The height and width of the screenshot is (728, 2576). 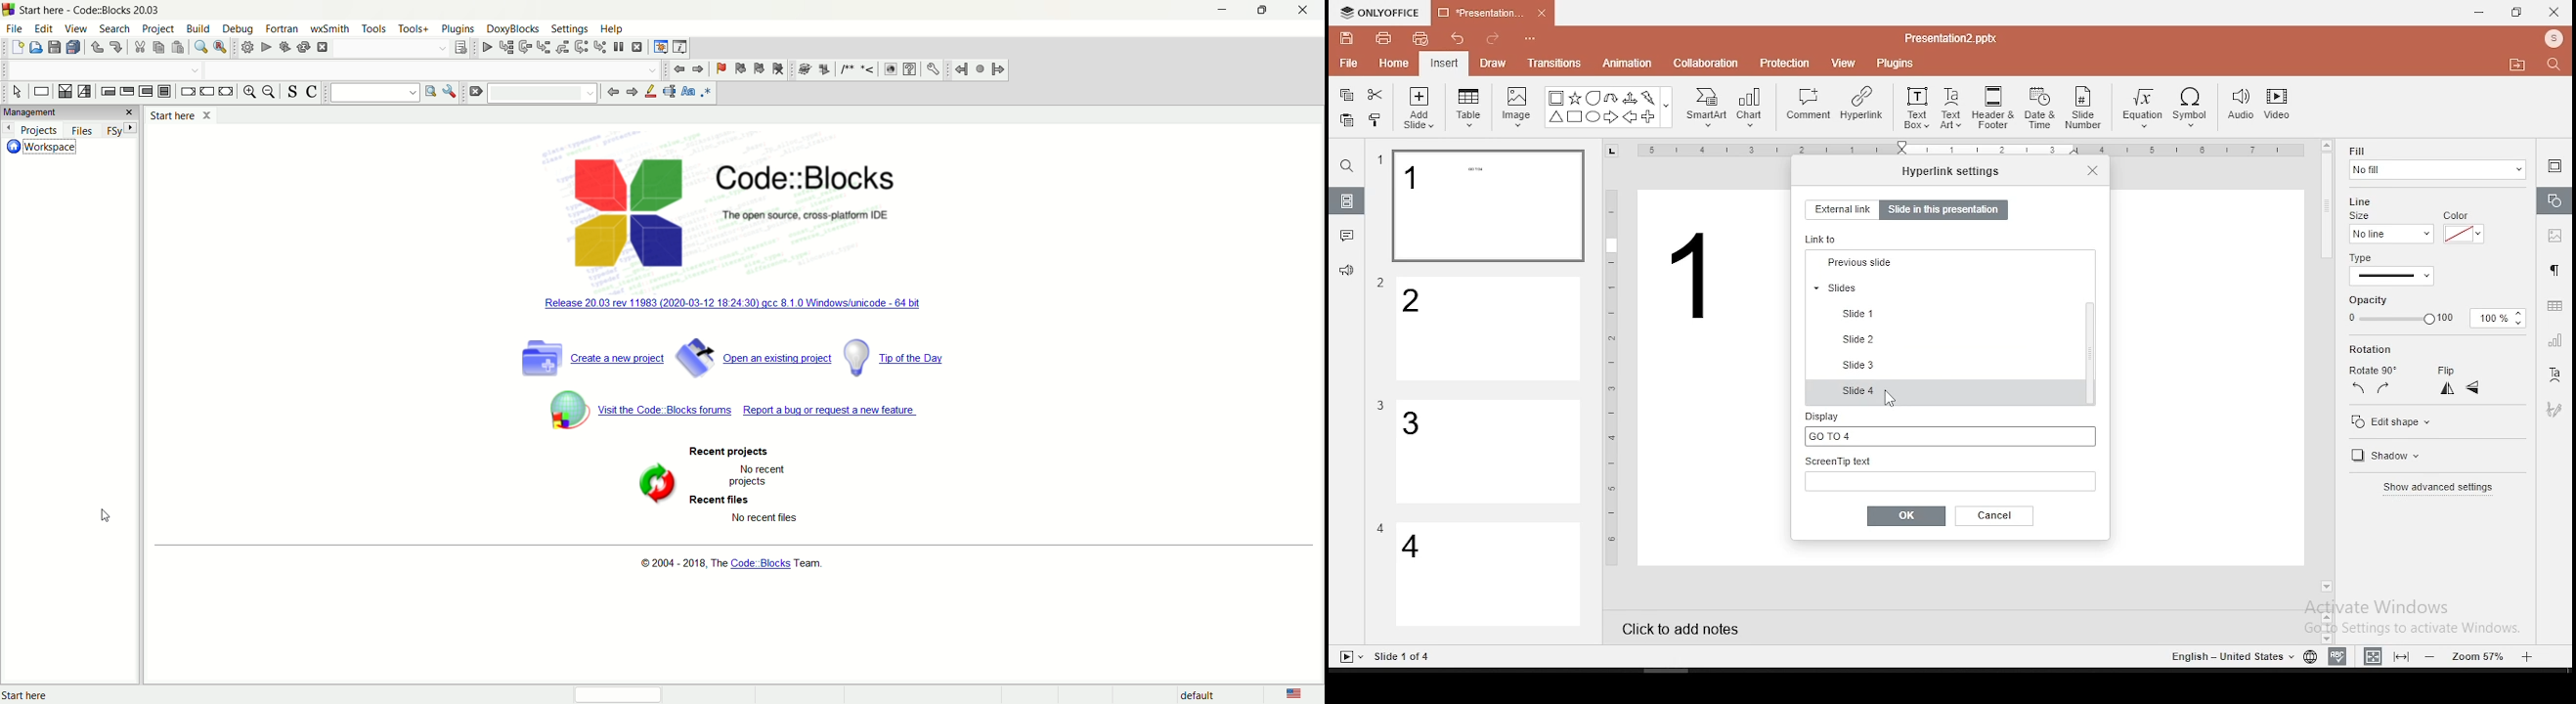 I want to click on , so click(x=1380, y=528).